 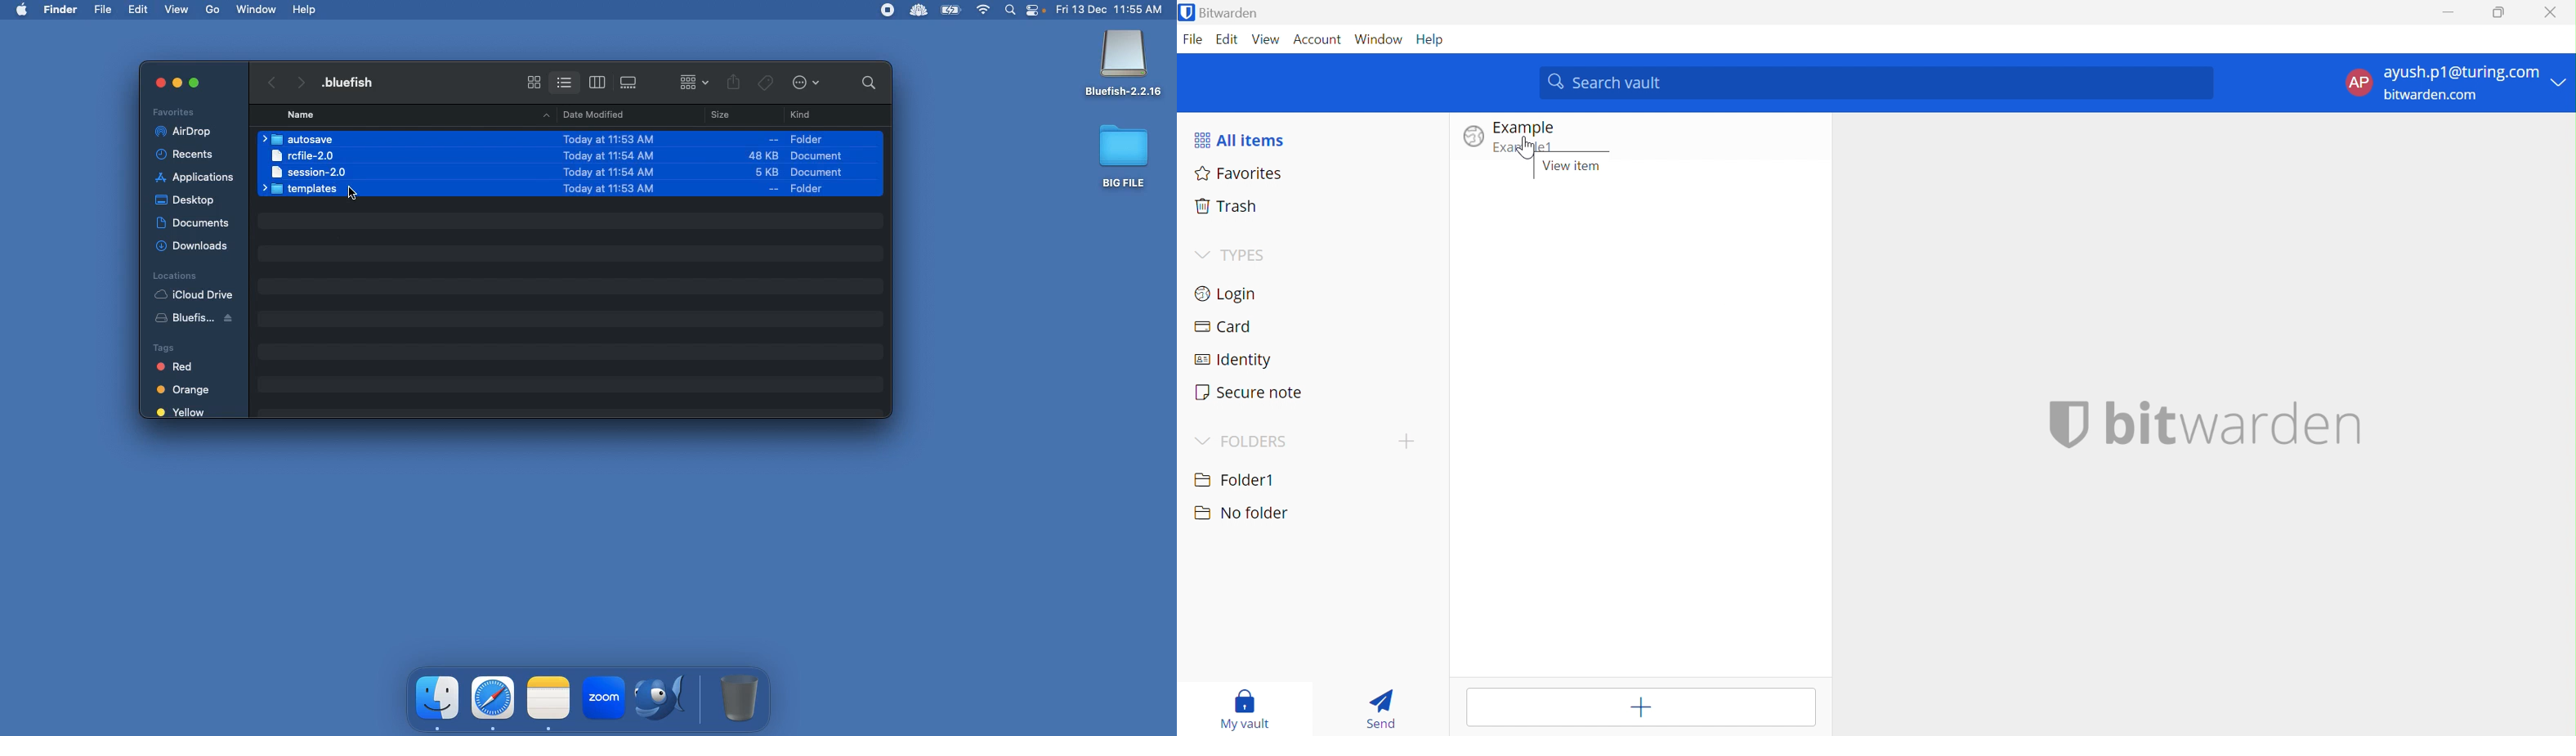 What do you see at coordinates (694, 80) in the screenshot?
I see `sort` at bounding box center [694, 80].